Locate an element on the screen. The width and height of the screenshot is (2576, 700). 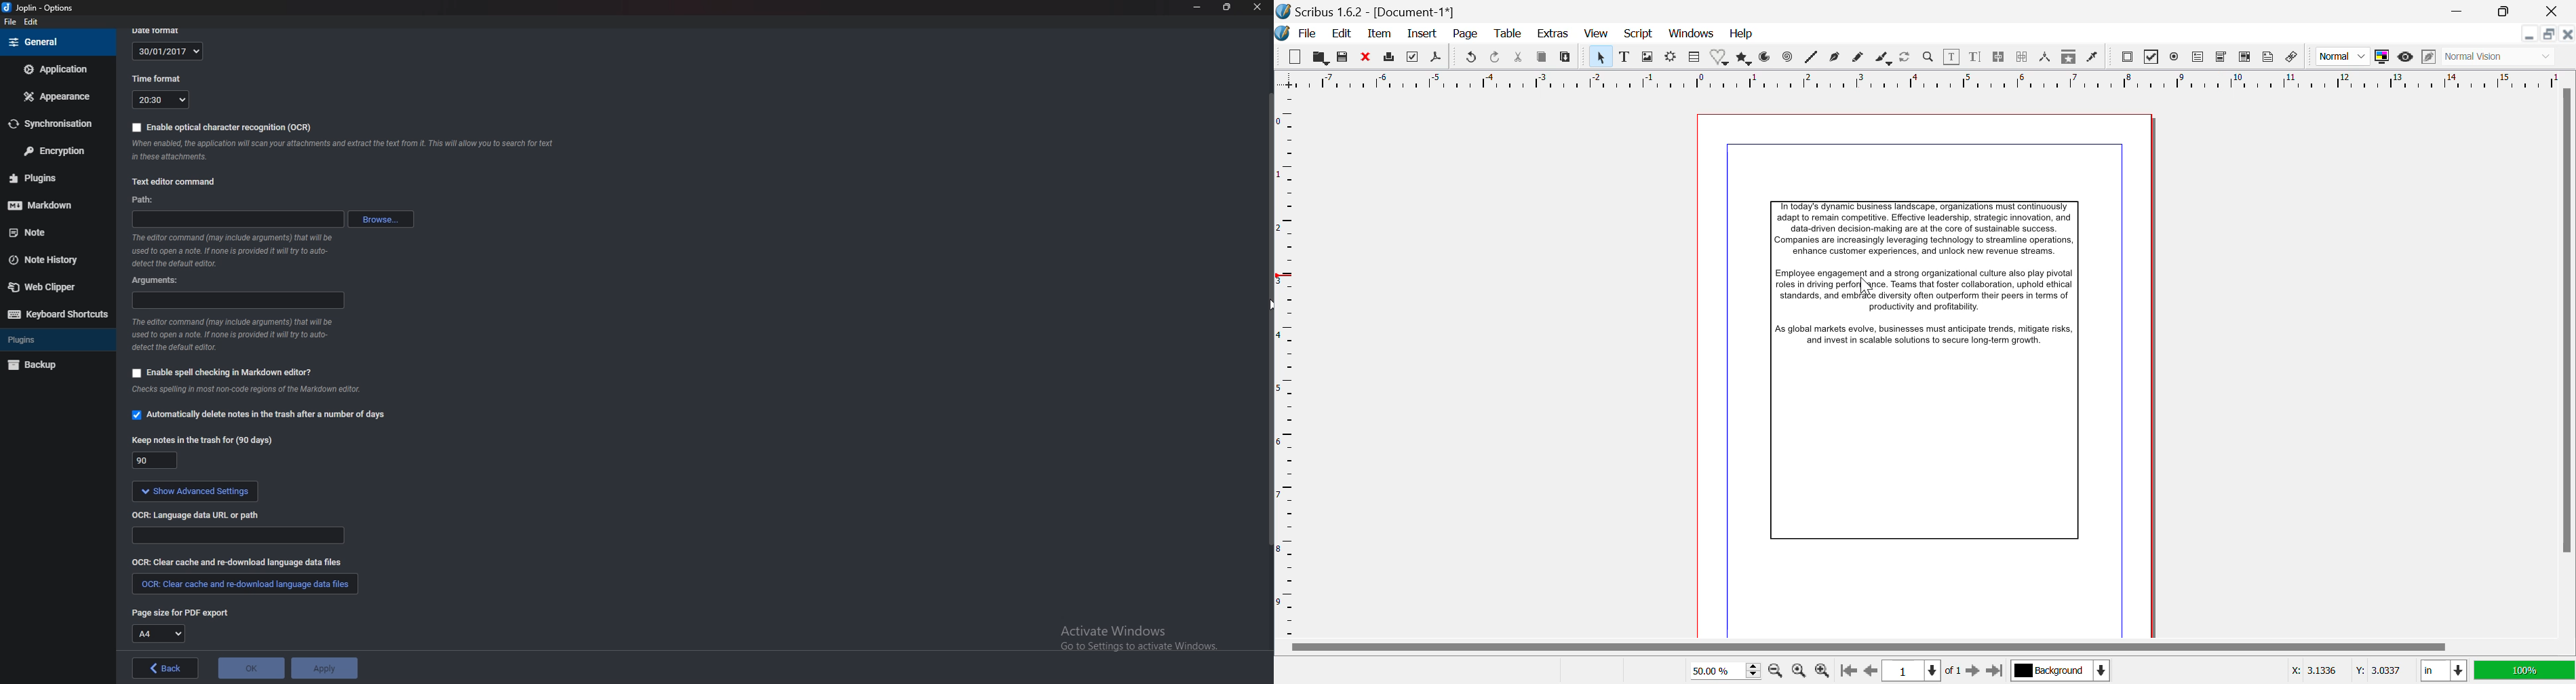
Copy Item Properties is located at coordinates (2069, 56).